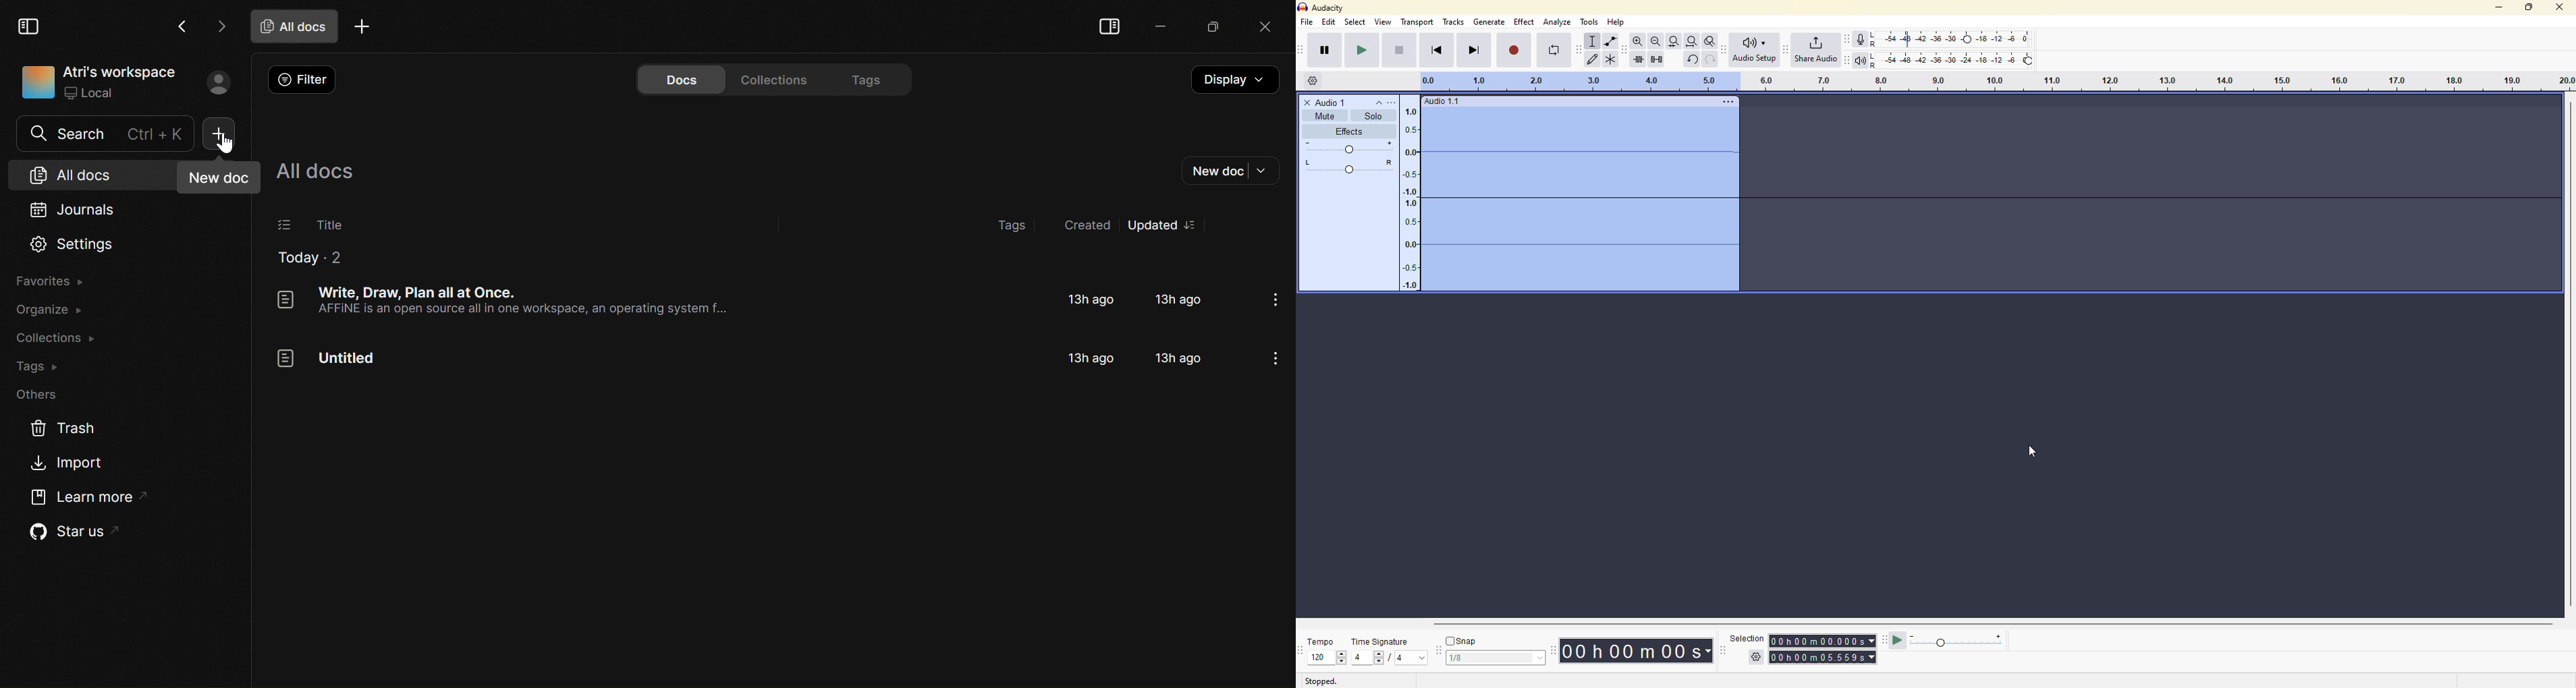 The width and height of the screenshot is (2576, 700). What do you see at coordinates (520, 309) in the screenshot?
I see `AFFINE is an open source all in one workspace, an operating system f...` at bounding box center [520, 309].